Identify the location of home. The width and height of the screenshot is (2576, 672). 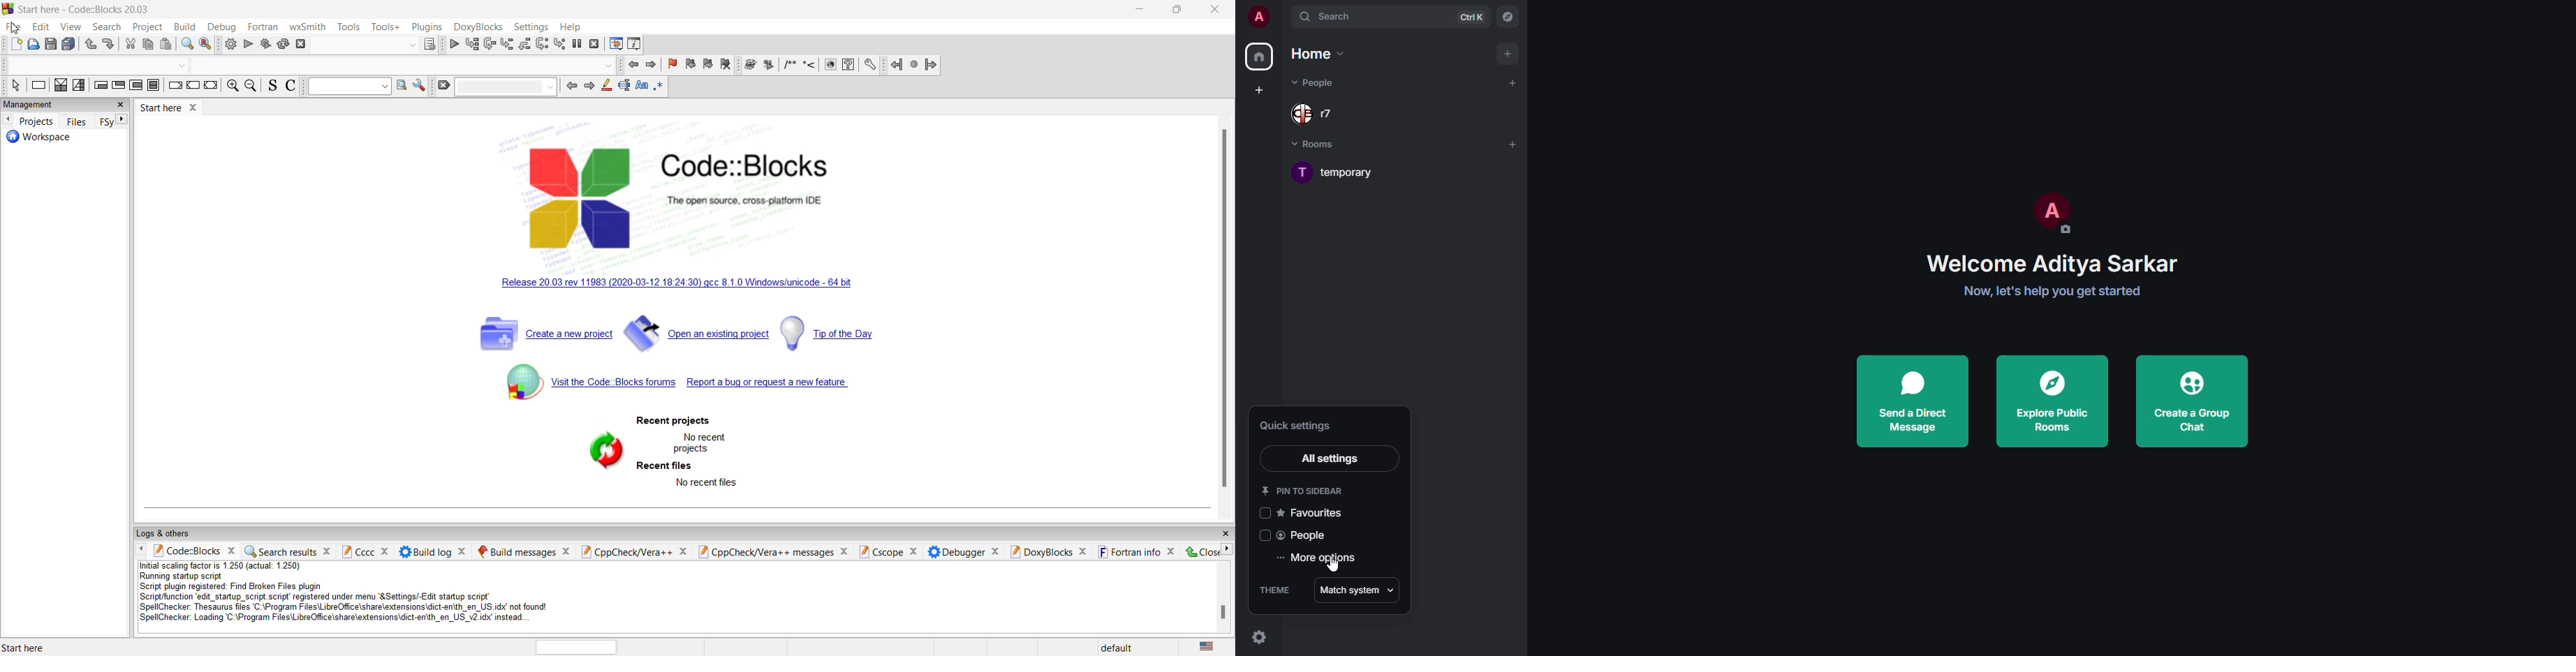
(1324, 55).